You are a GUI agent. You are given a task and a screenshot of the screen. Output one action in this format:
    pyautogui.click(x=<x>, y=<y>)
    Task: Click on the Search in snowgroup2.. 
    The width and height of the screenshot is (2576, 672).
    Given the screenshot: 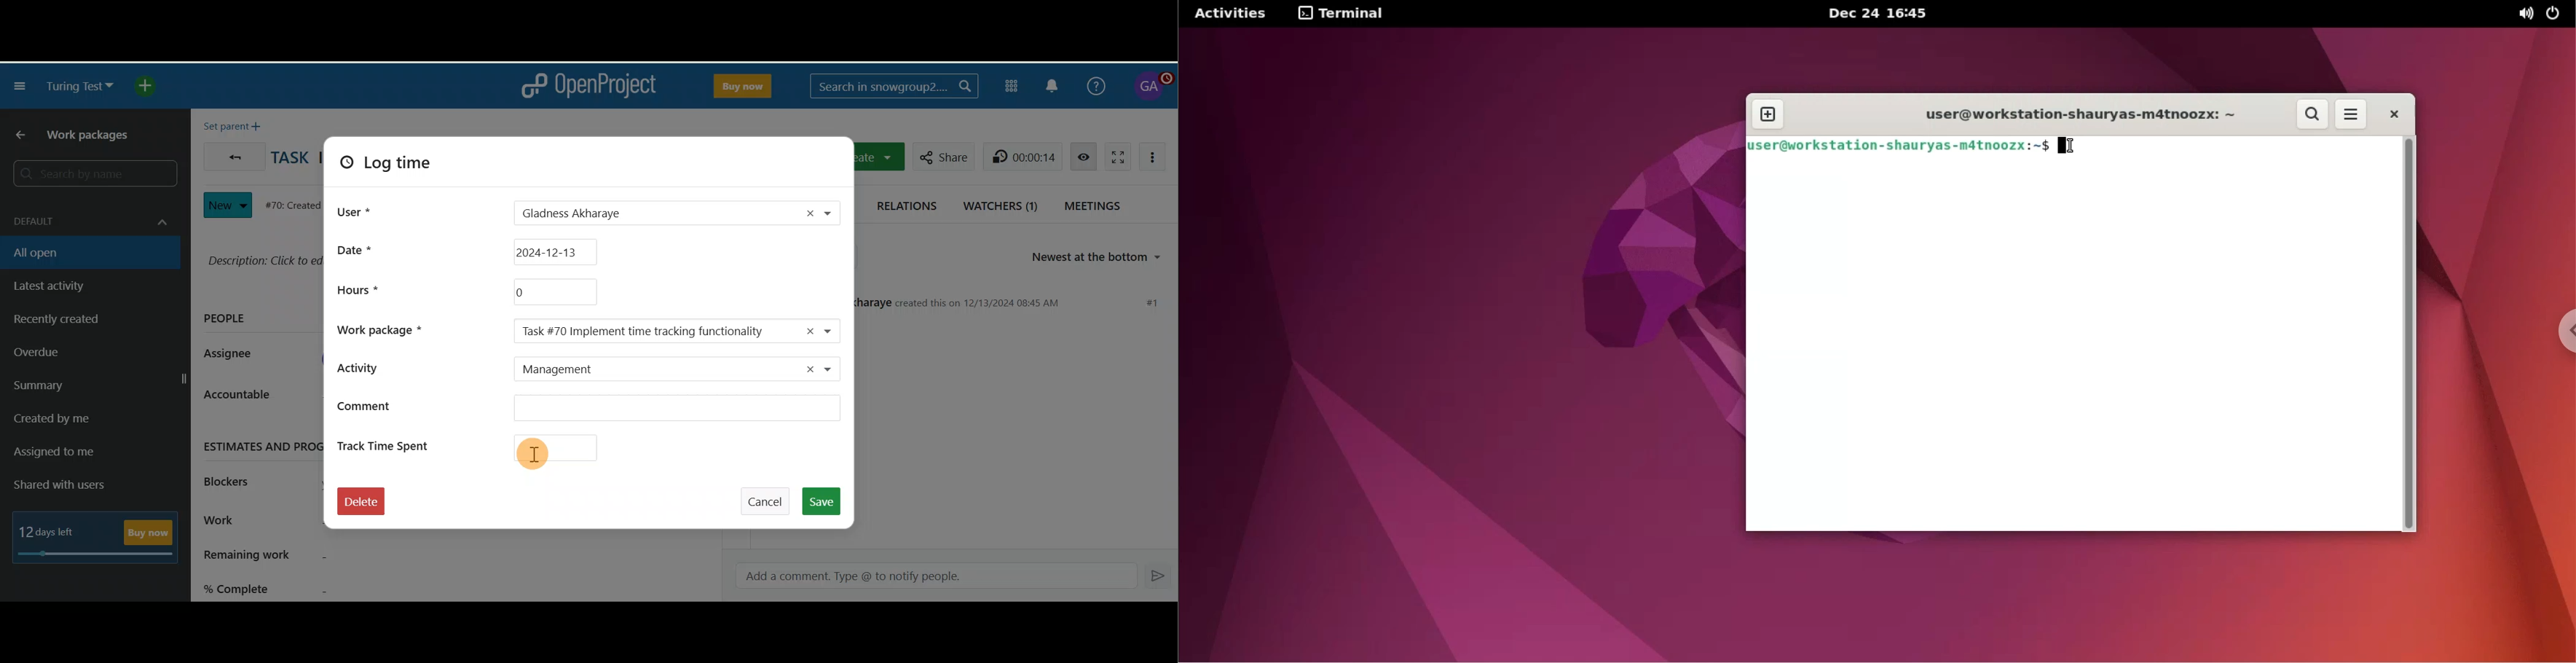 What is the action you would take?
    pyautogui.click(x=892, y=86)
    